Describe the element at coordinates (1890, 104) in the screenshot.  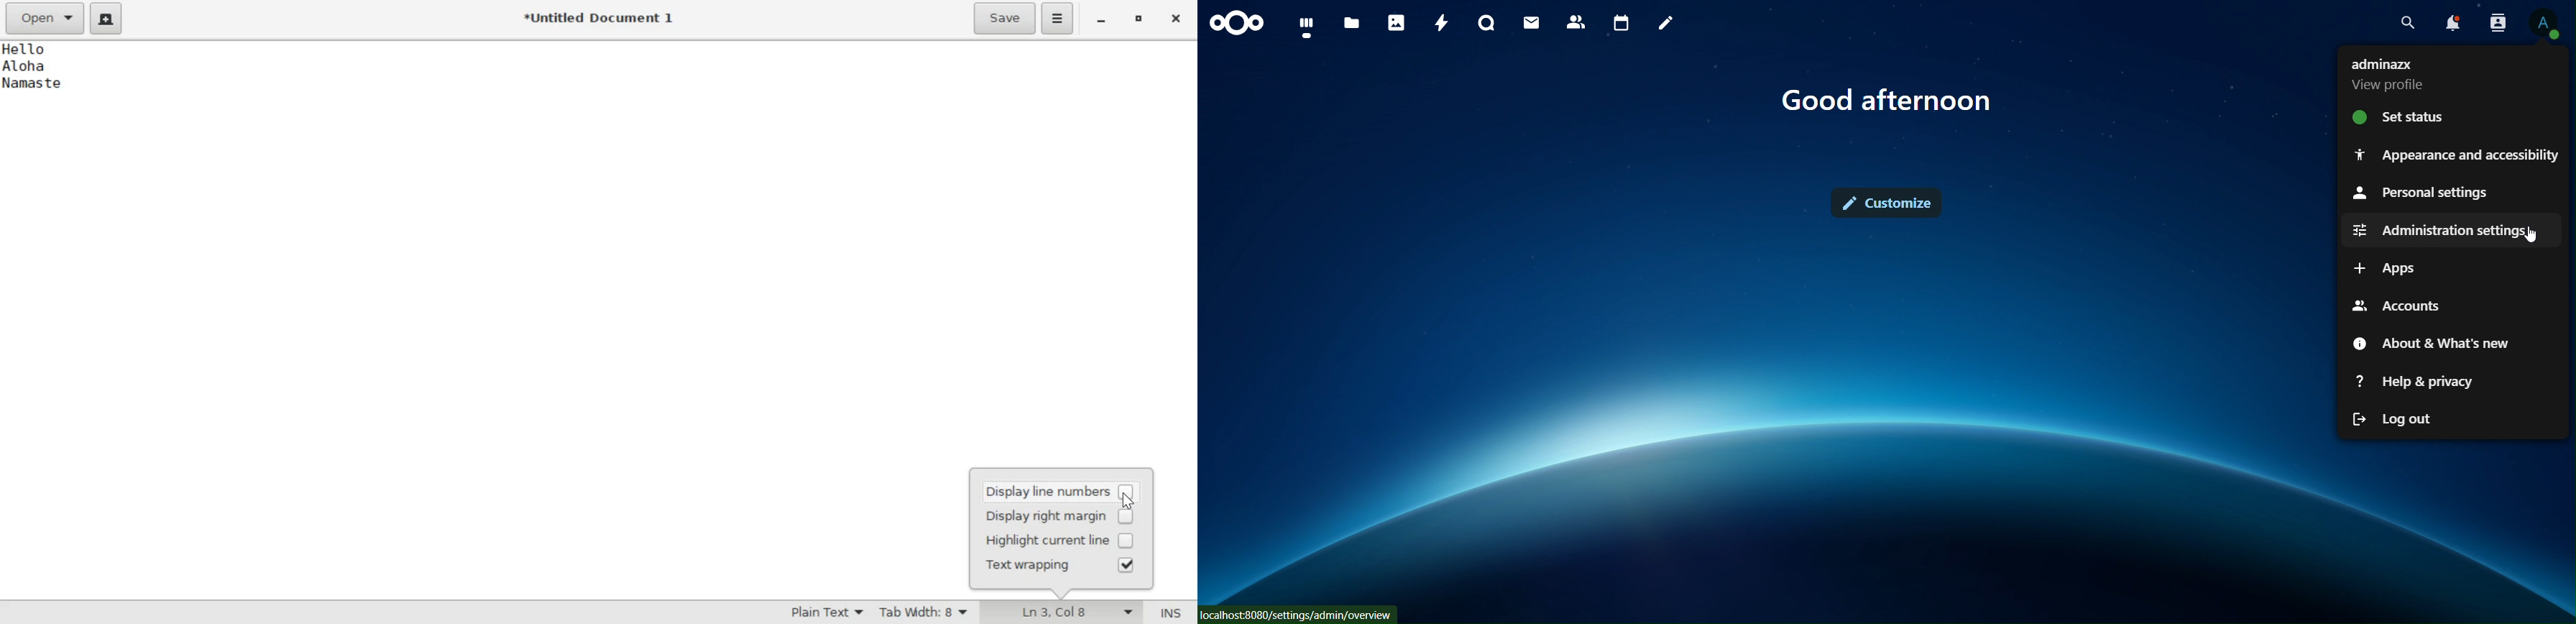
I see `good afternon` at that location.